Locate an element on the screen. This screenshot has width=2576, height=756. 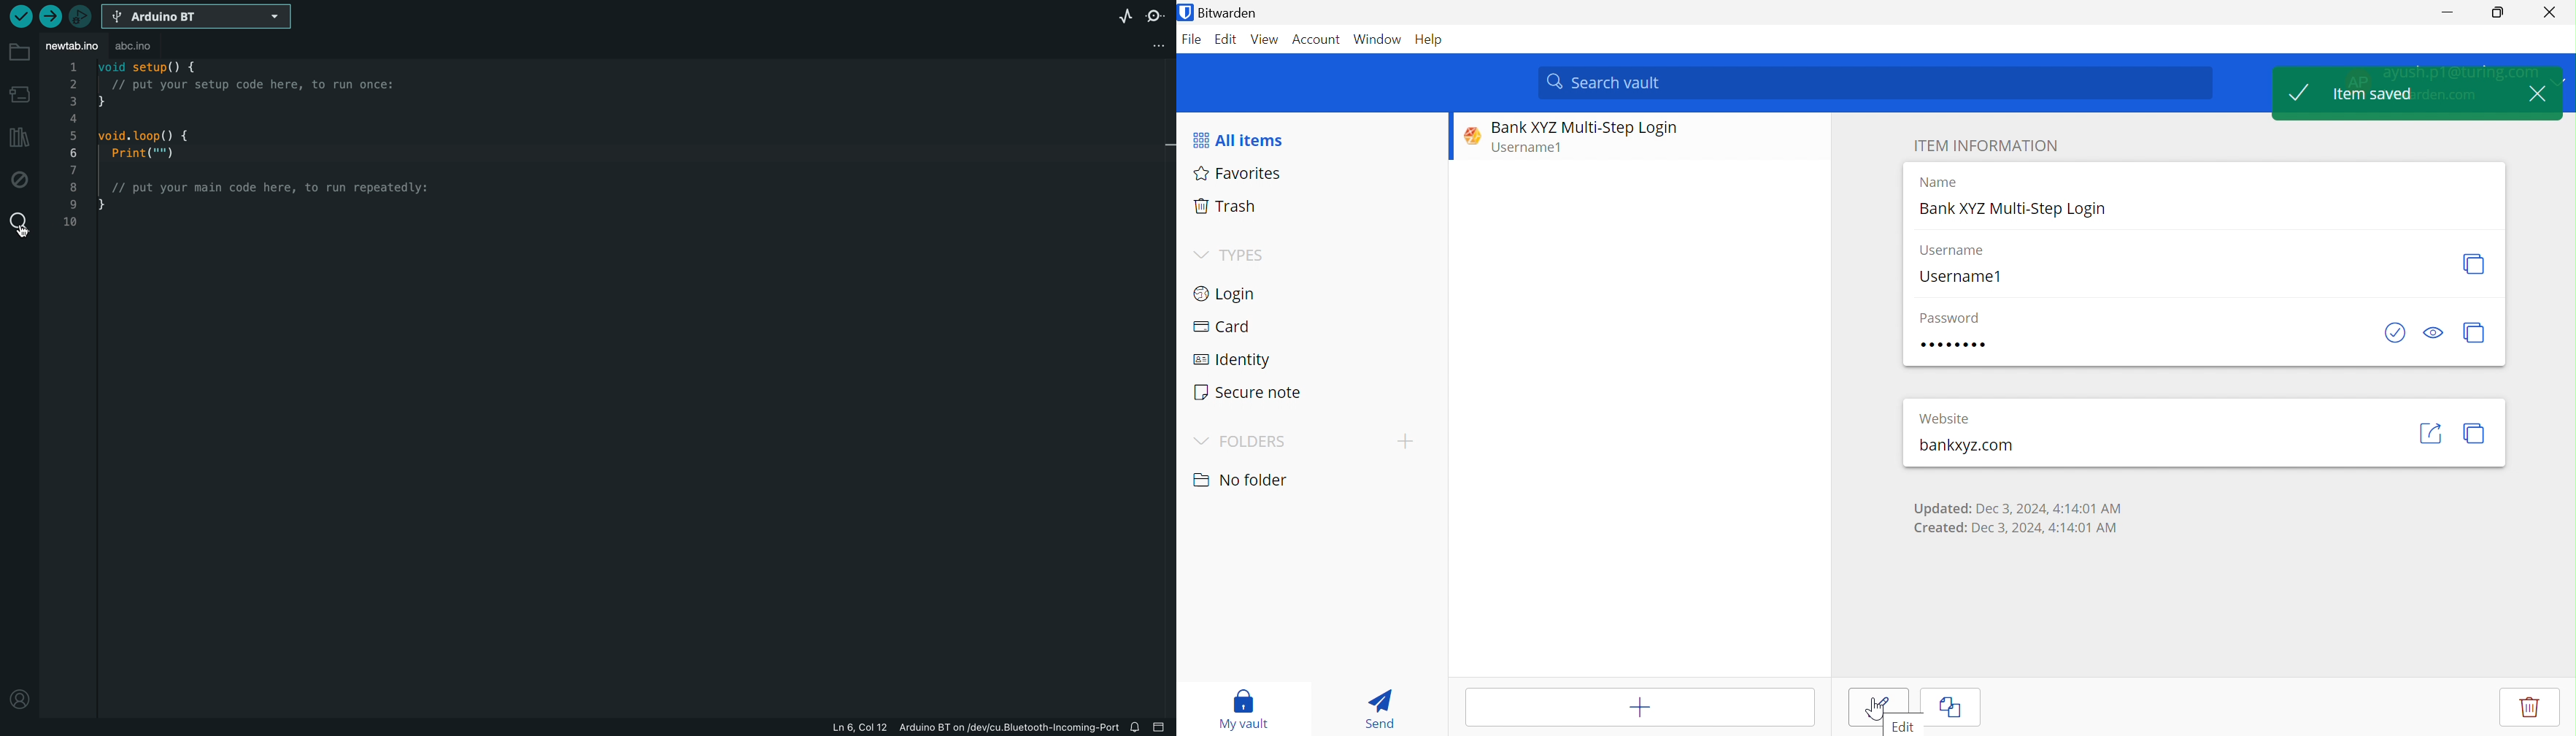
Edit is located at coordinates (1225, 39).